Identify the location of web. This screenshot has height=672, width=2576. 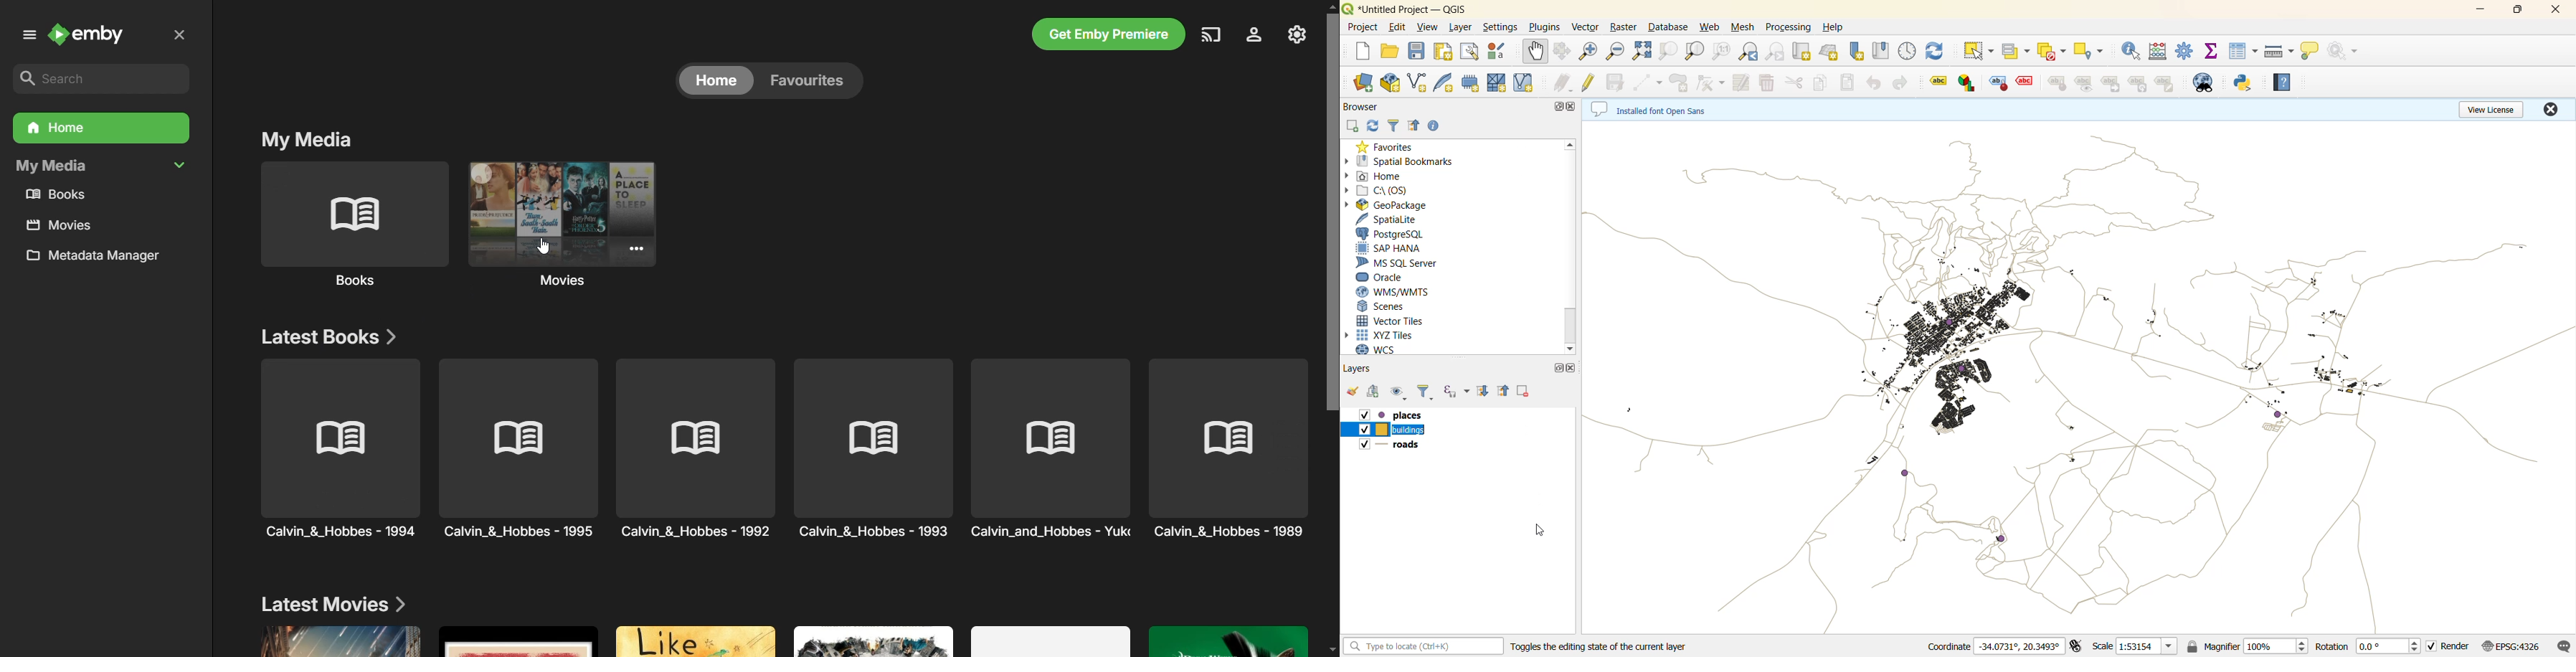
(1711, 29).